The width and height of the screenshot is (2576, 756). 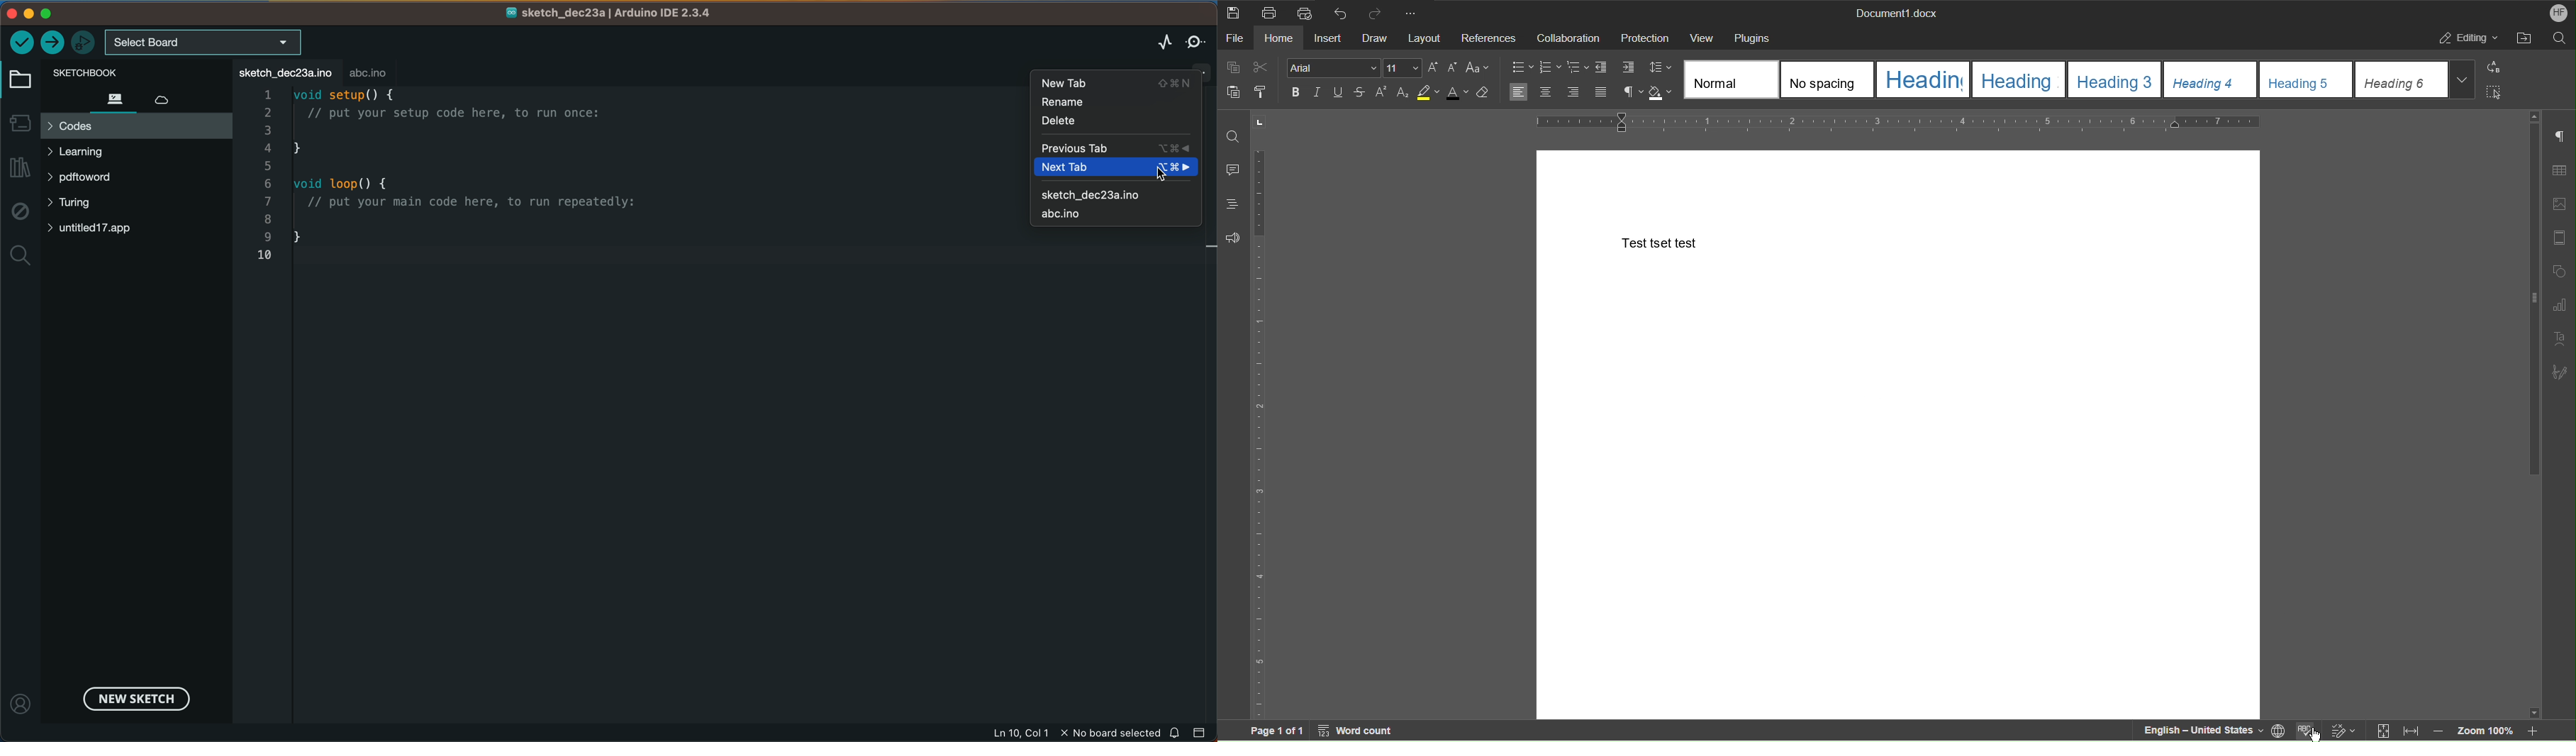 What do you see at coordinates (2308, 732) in the screenshot?
I see `Spellcheck` at bounding box center [2308, 732].